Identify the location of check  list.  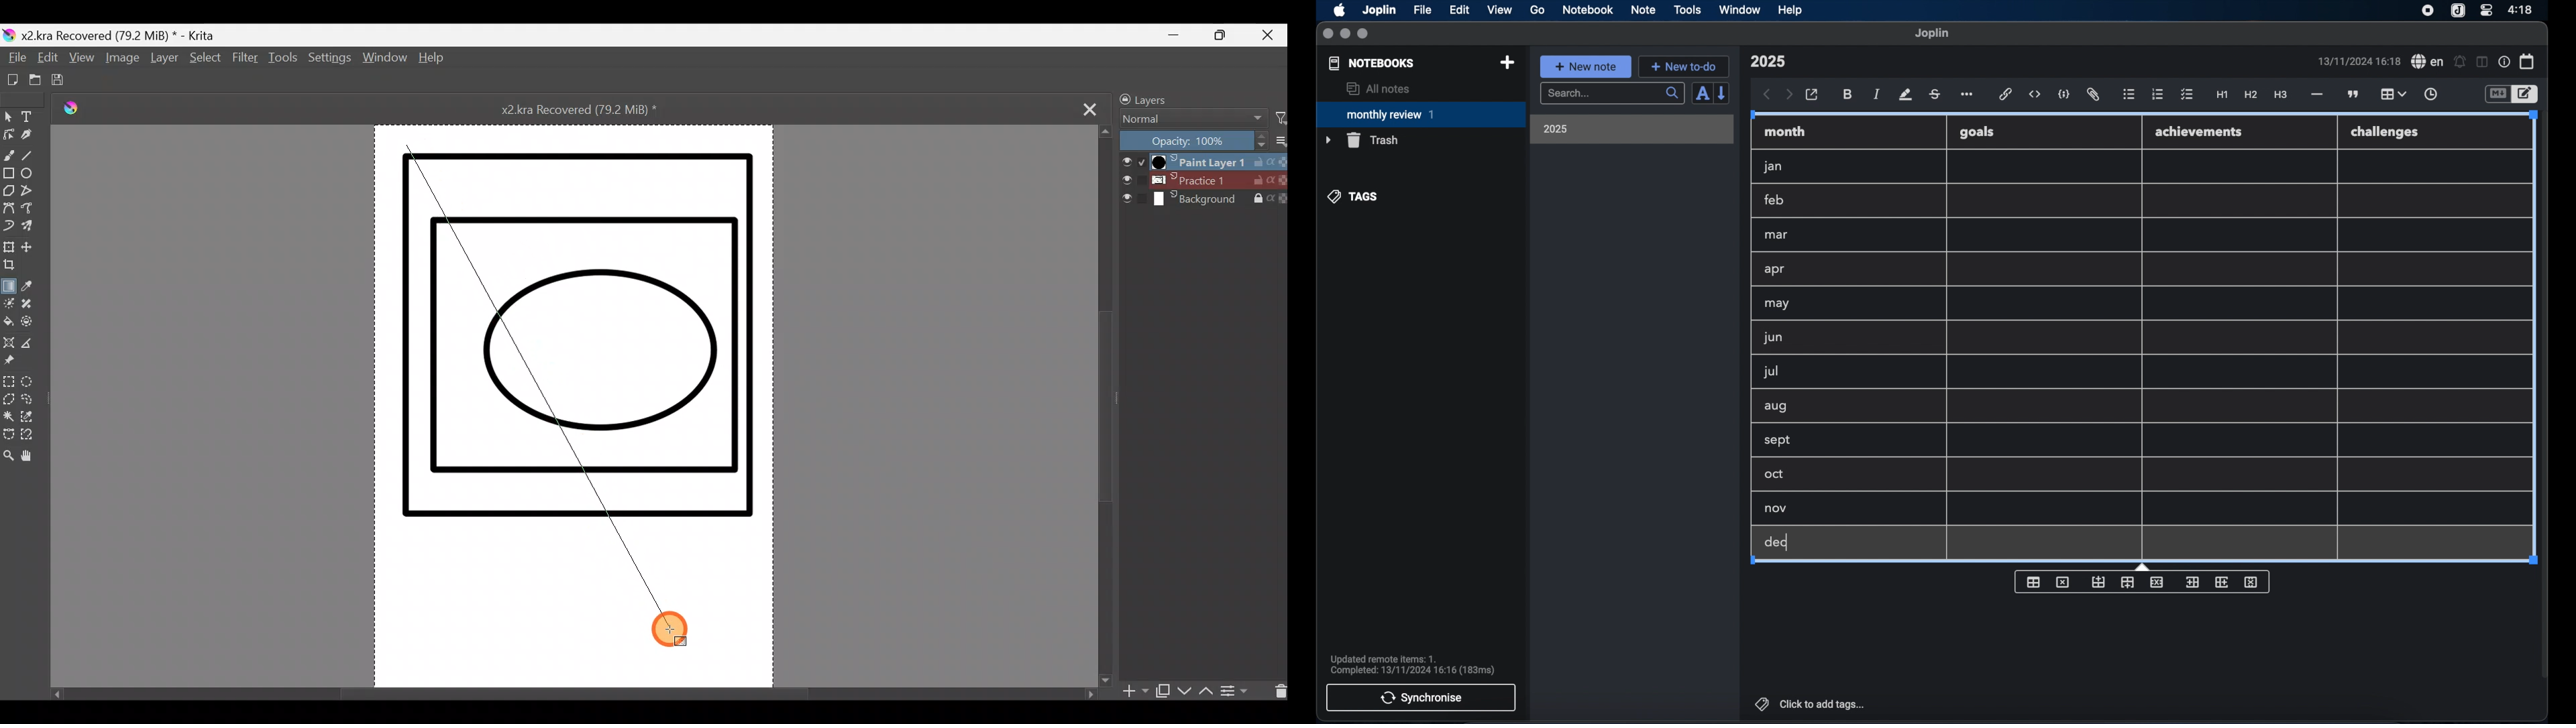
(2187, 95).